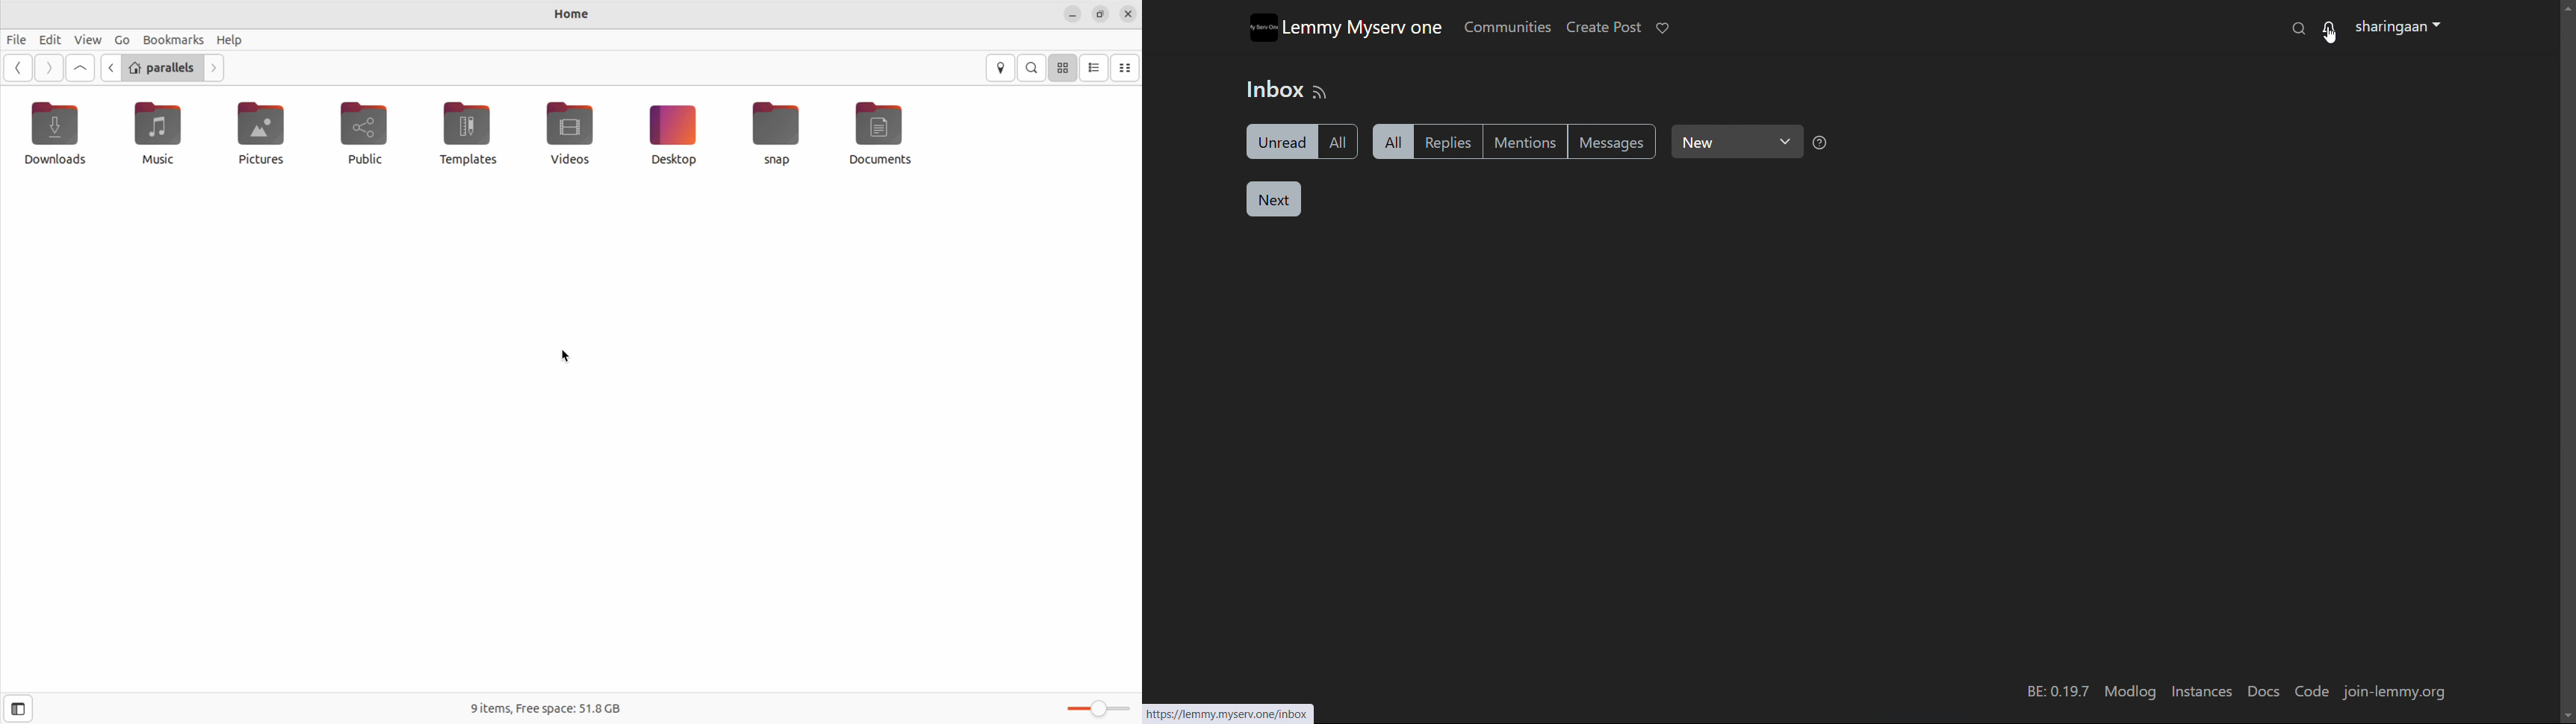 The image size is (2576, 728). What do you see at coordinates (1603, 28) in the screenshot?
I see `create post` at bounding box center [1603, 28].